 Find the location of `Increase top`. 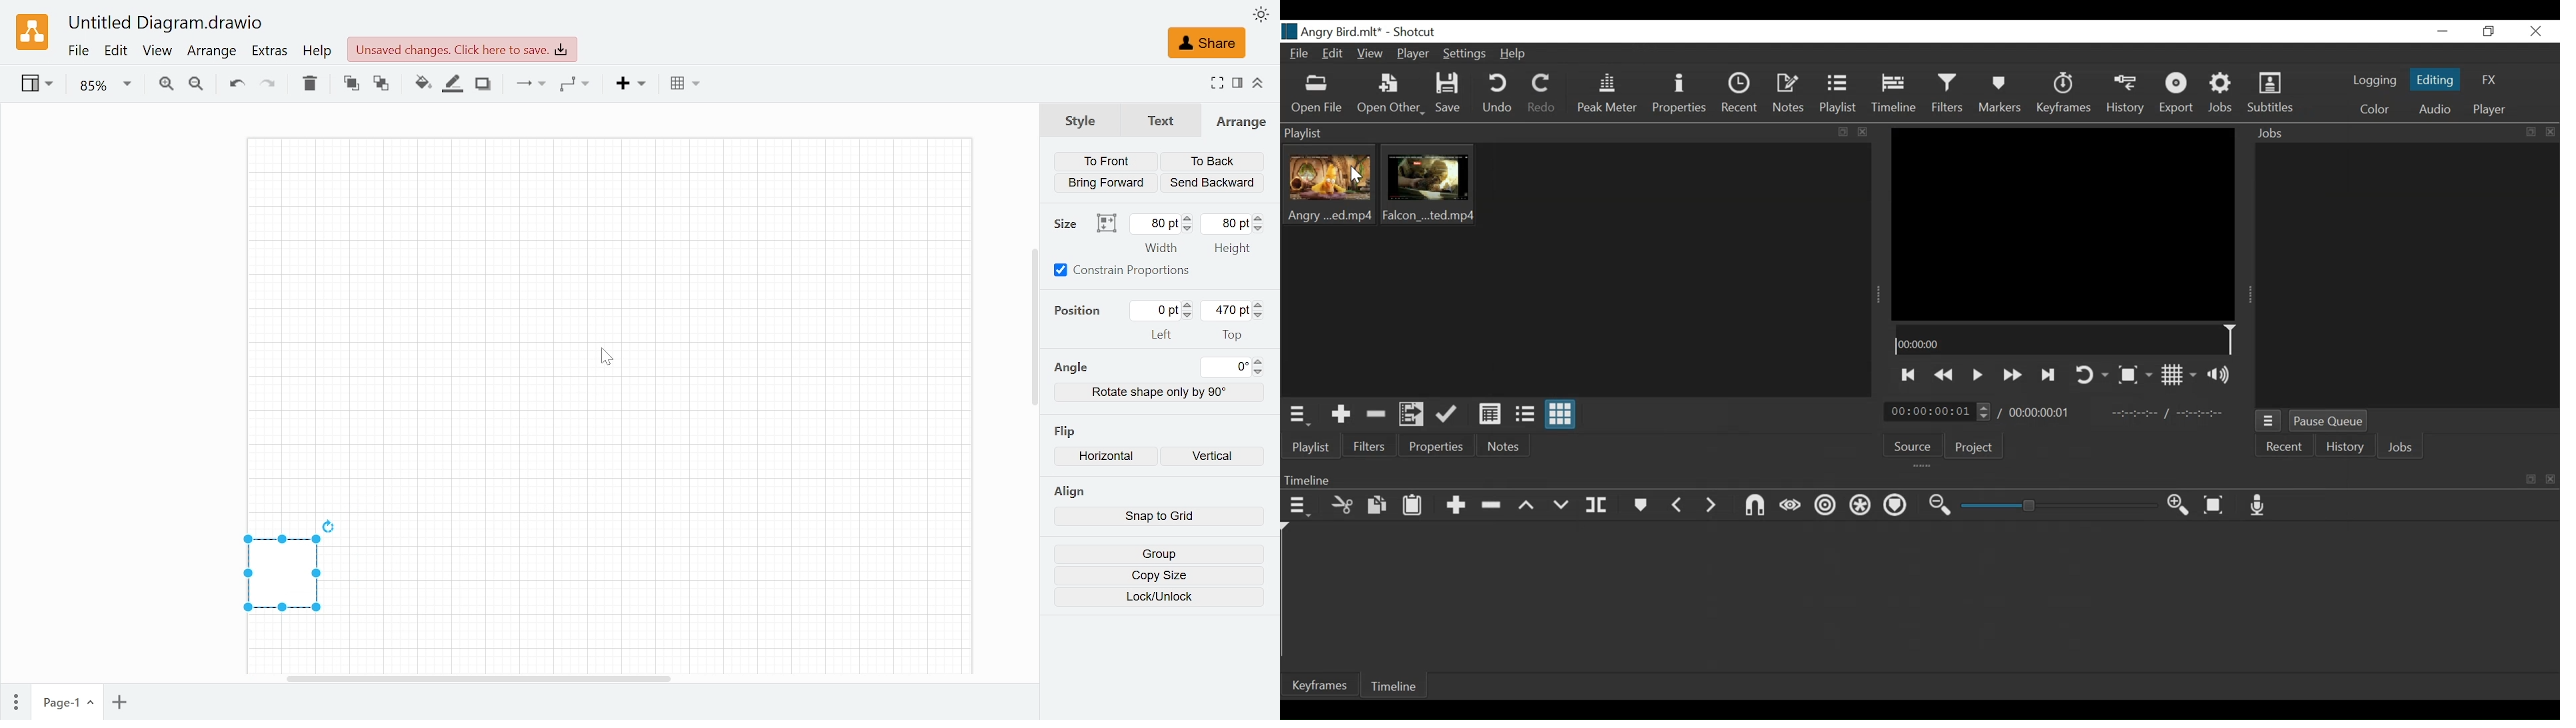

Increase top is located at coordinates (1260, 304).